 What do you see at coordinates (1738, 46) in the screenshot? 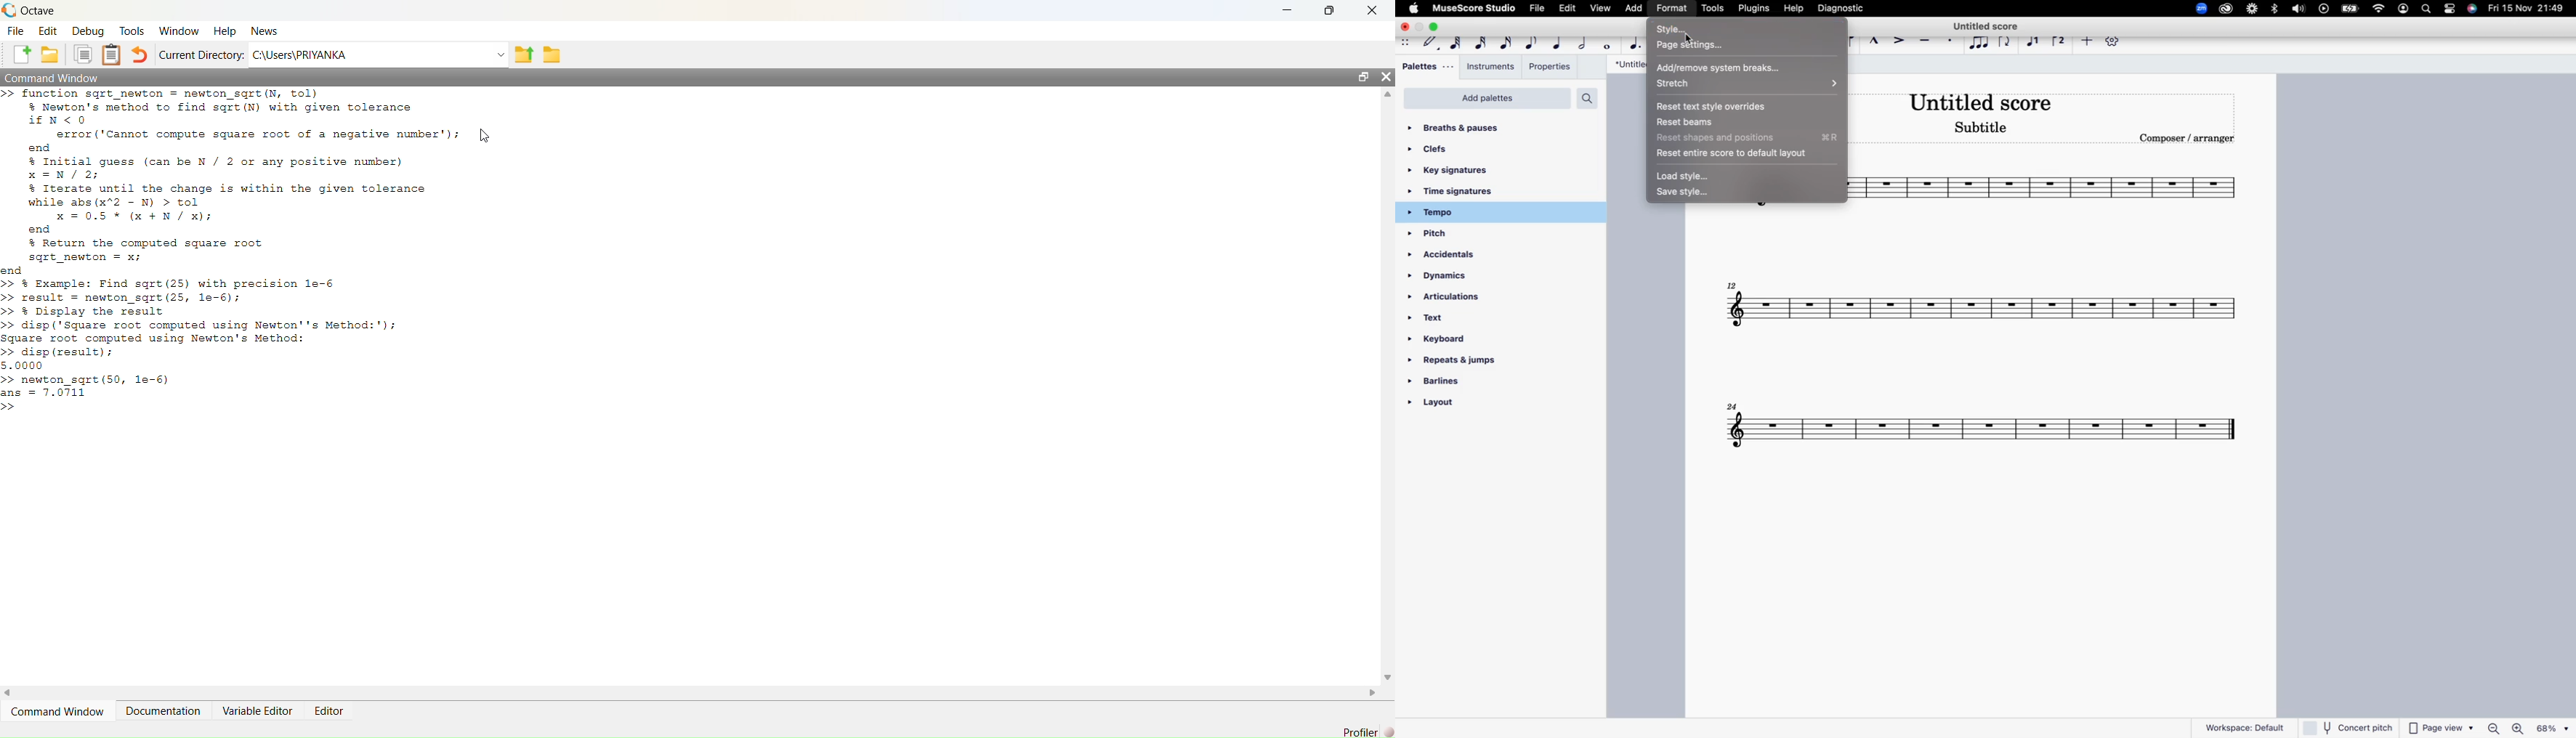
I see `page settings` at bounding box center [1738, 46].